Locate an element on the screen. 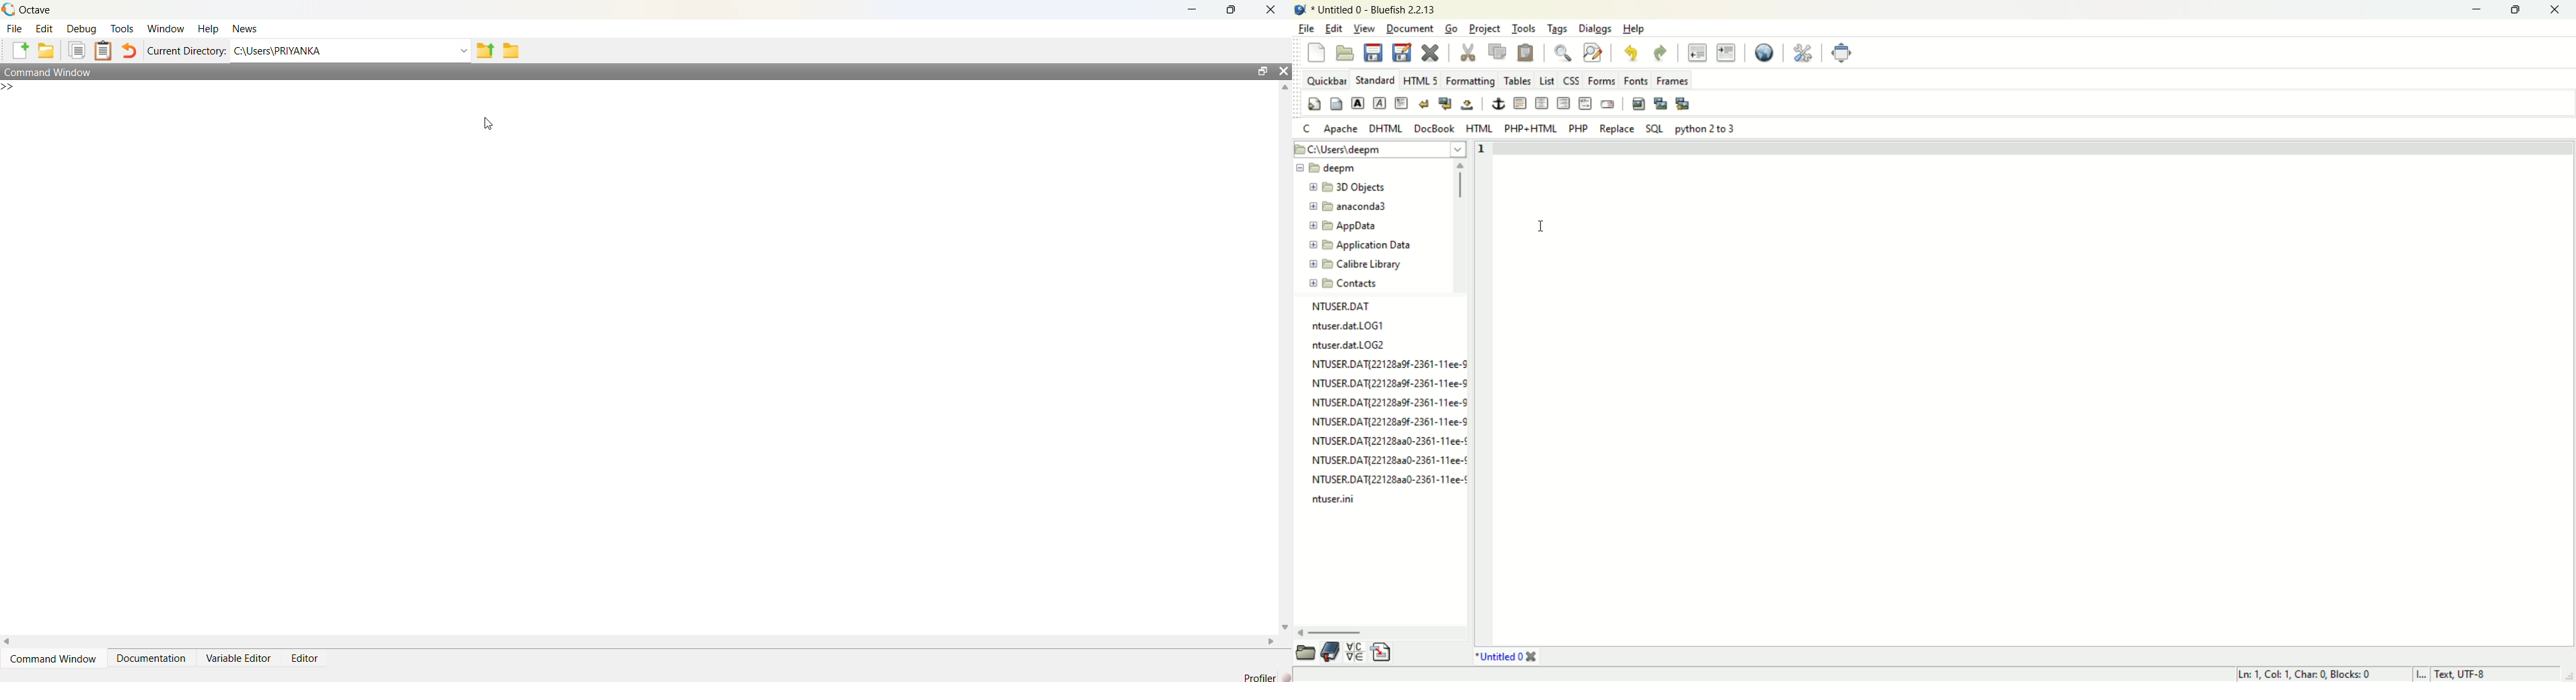  undo is located at coordinates (1633, 54).